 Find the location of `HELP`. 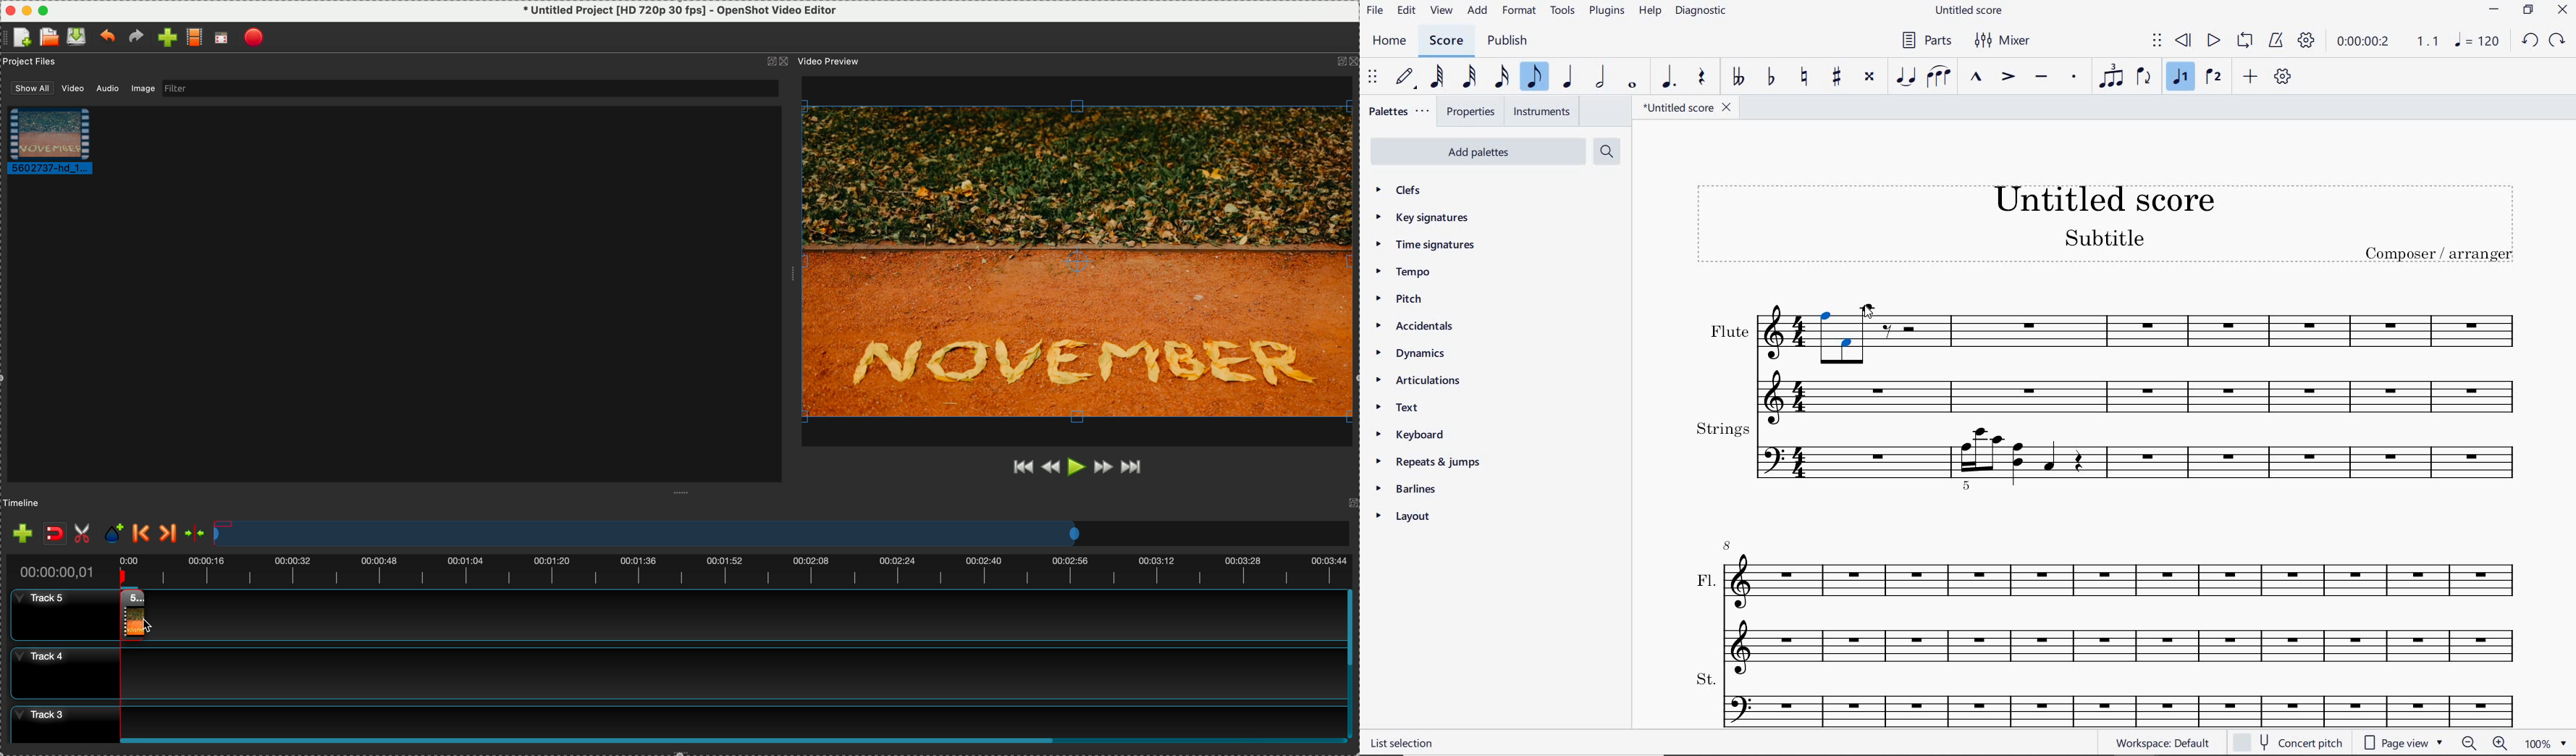

HELP is located at coordinates (1649, 12).